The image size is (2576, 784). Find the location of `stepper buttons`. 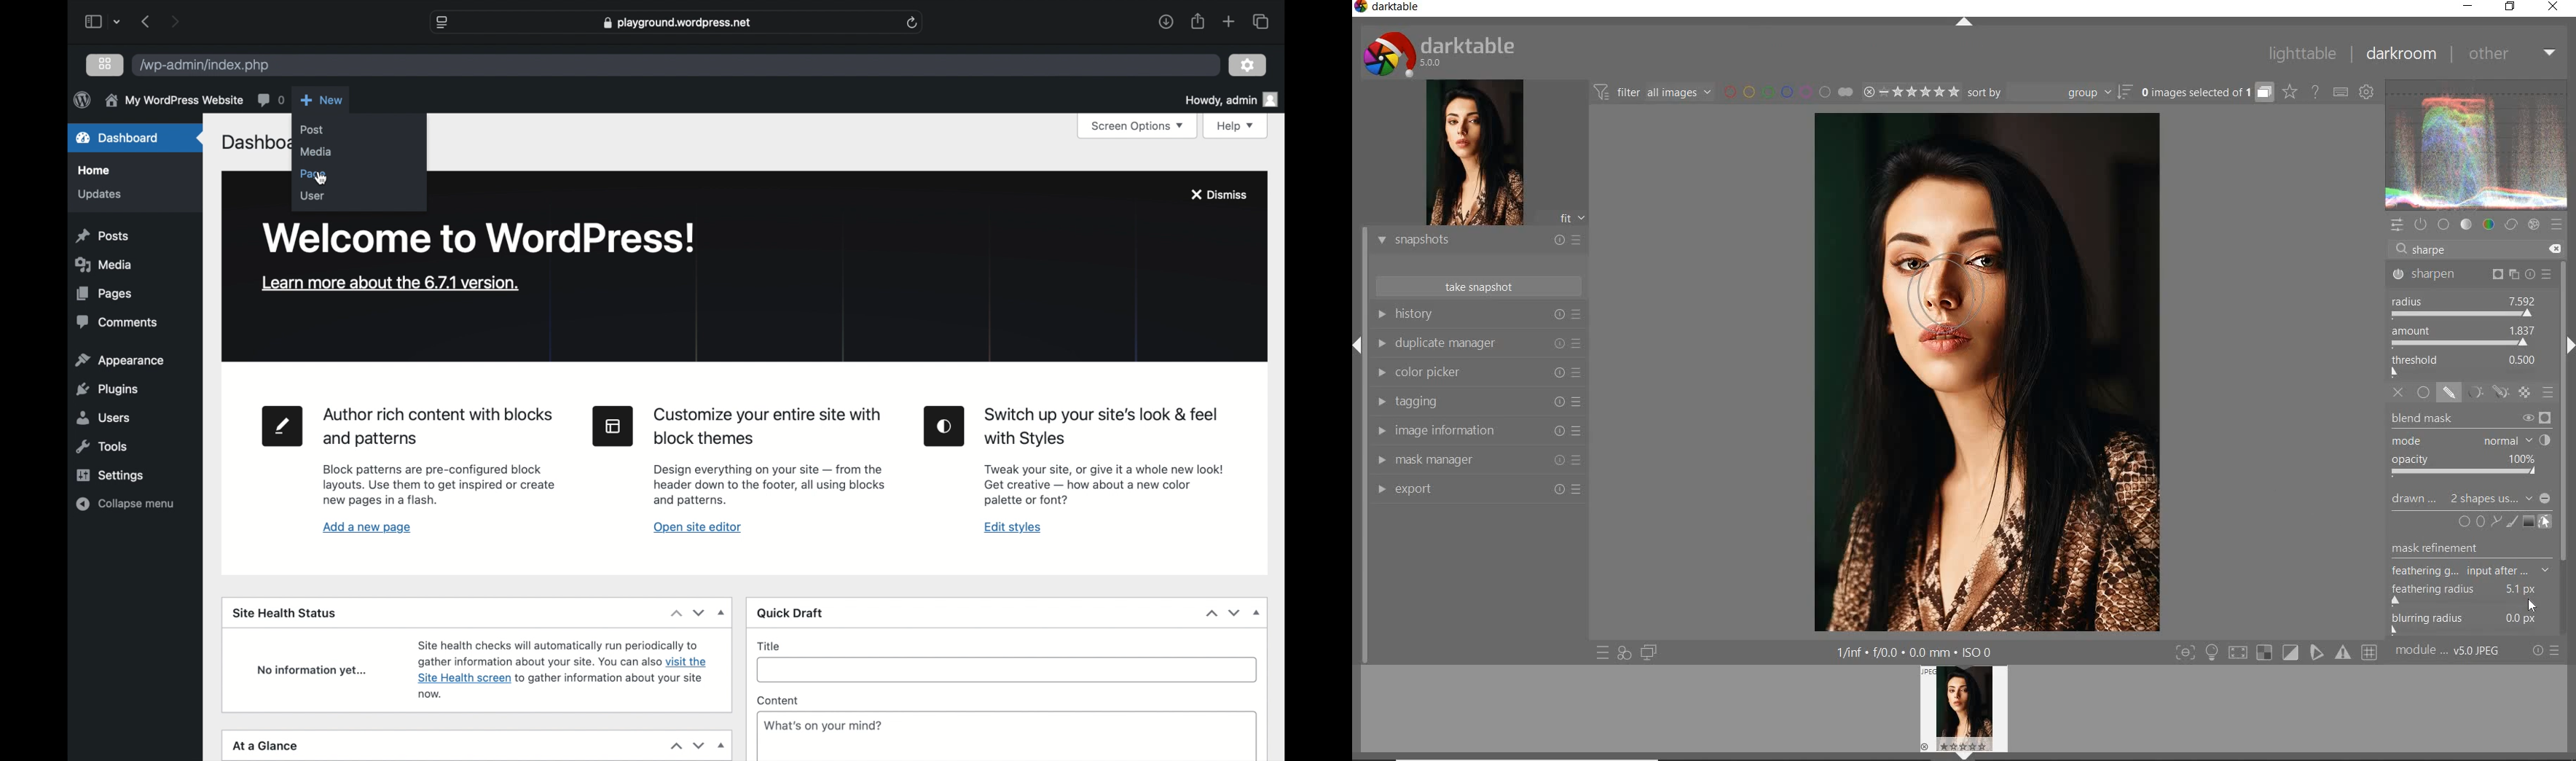

stepper buttons is located at coordinates (1225, 613).